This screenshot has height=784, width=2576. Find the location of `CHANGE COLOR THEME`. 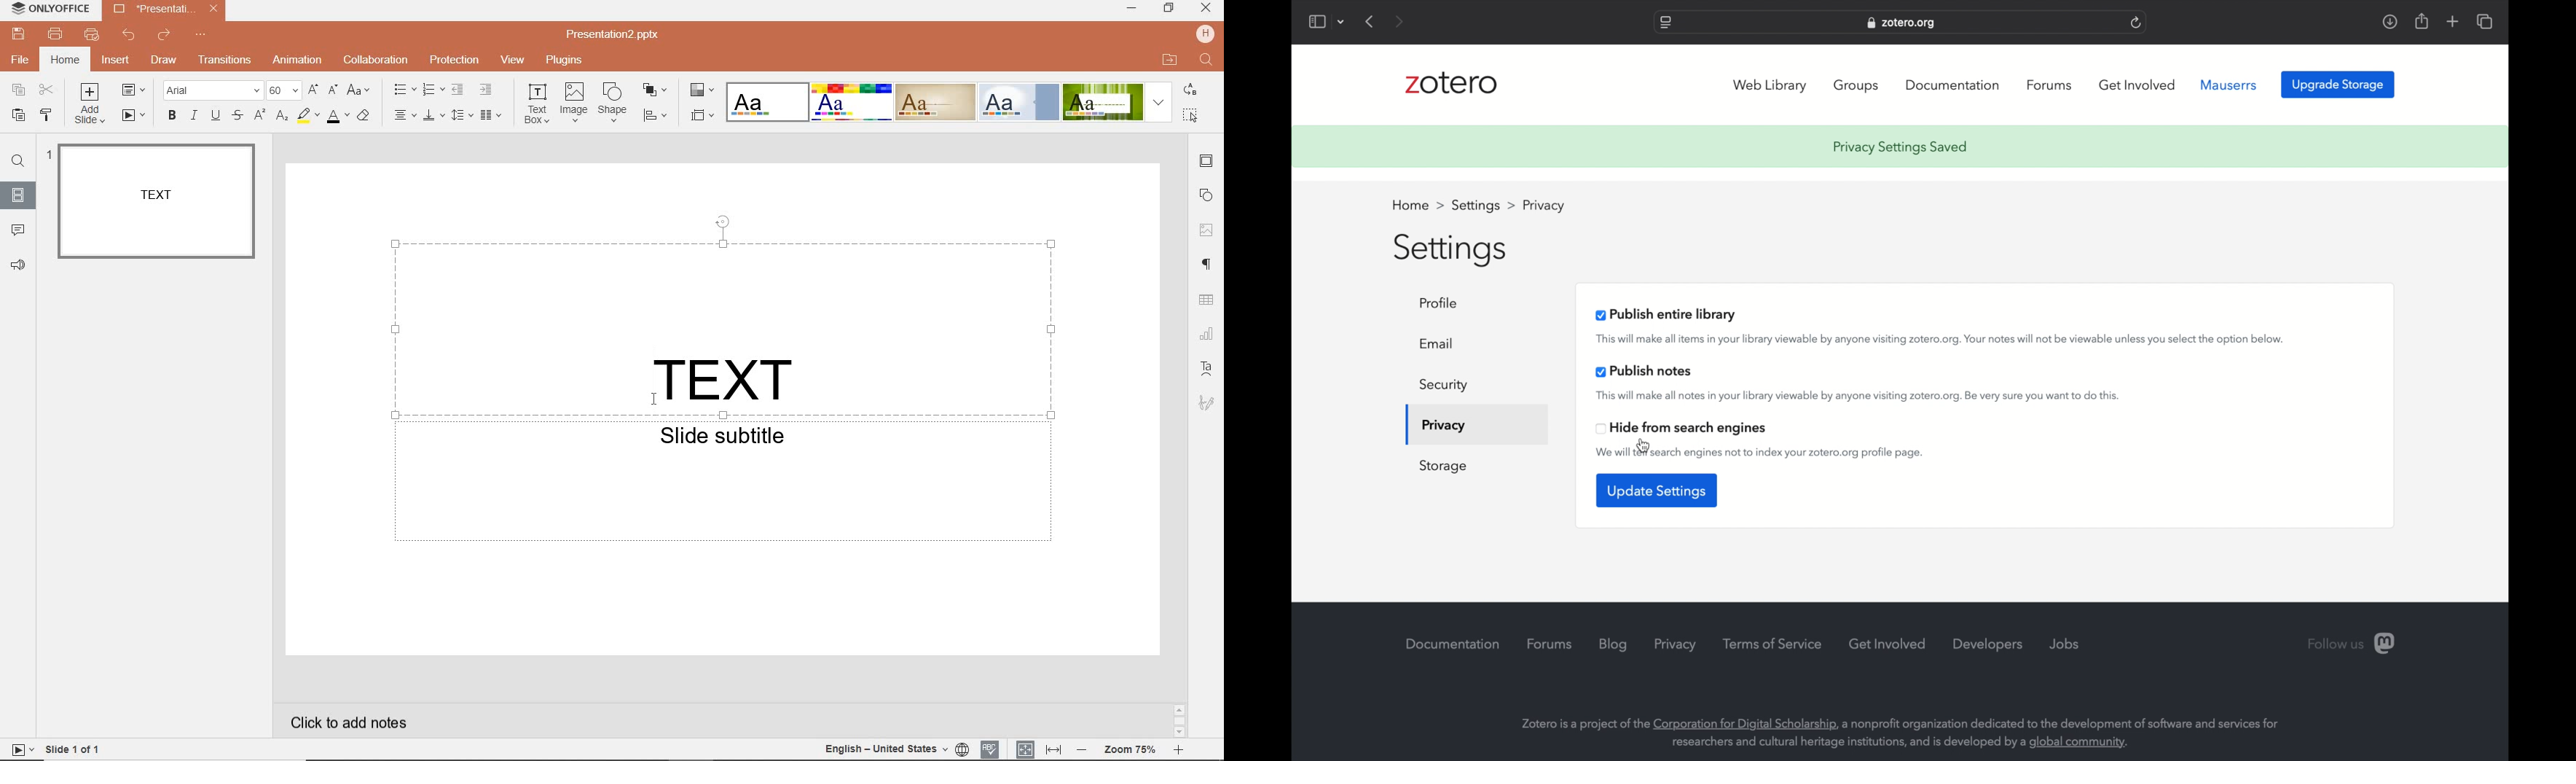

CHANGE COLOR THEME is located at coordinates (701, 91).